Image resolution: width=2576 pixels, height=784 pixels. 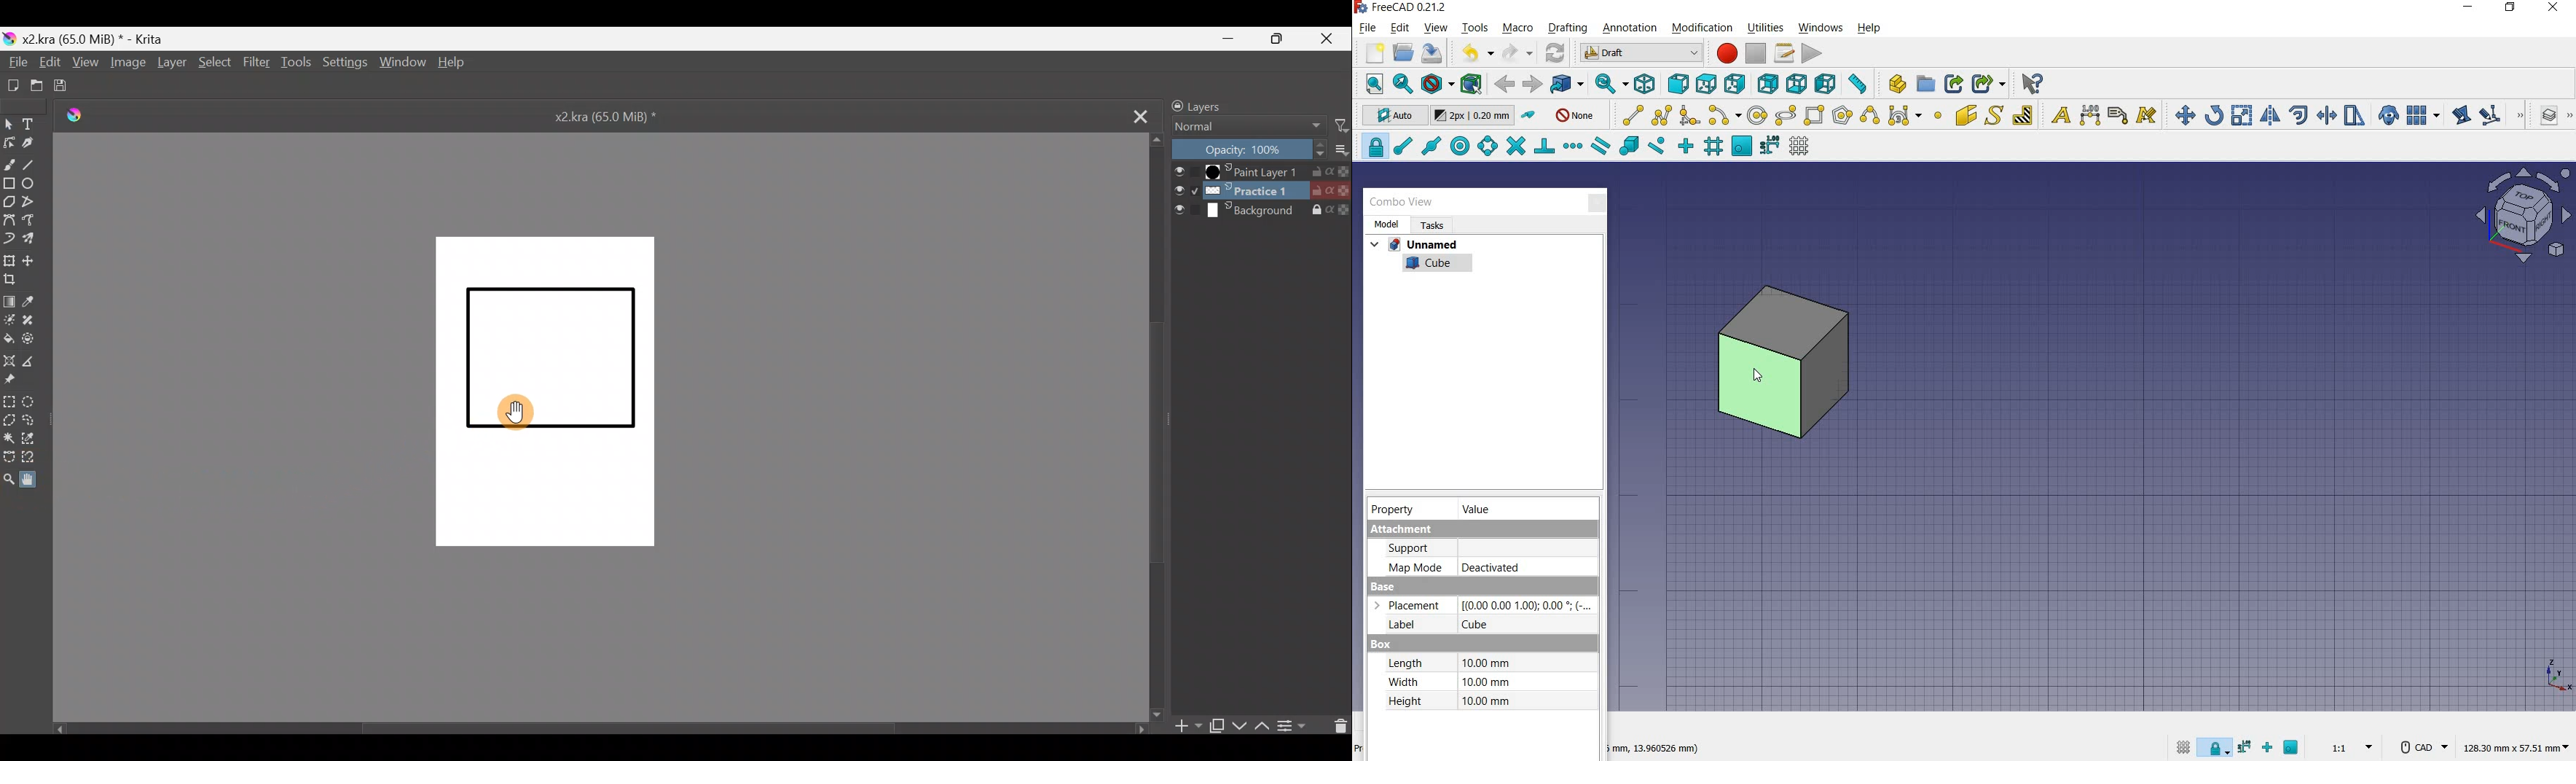 What do you see at coordinates (17, 380) in the screenshot?
I see `Reference images tool` at bounding box center [17, 380].